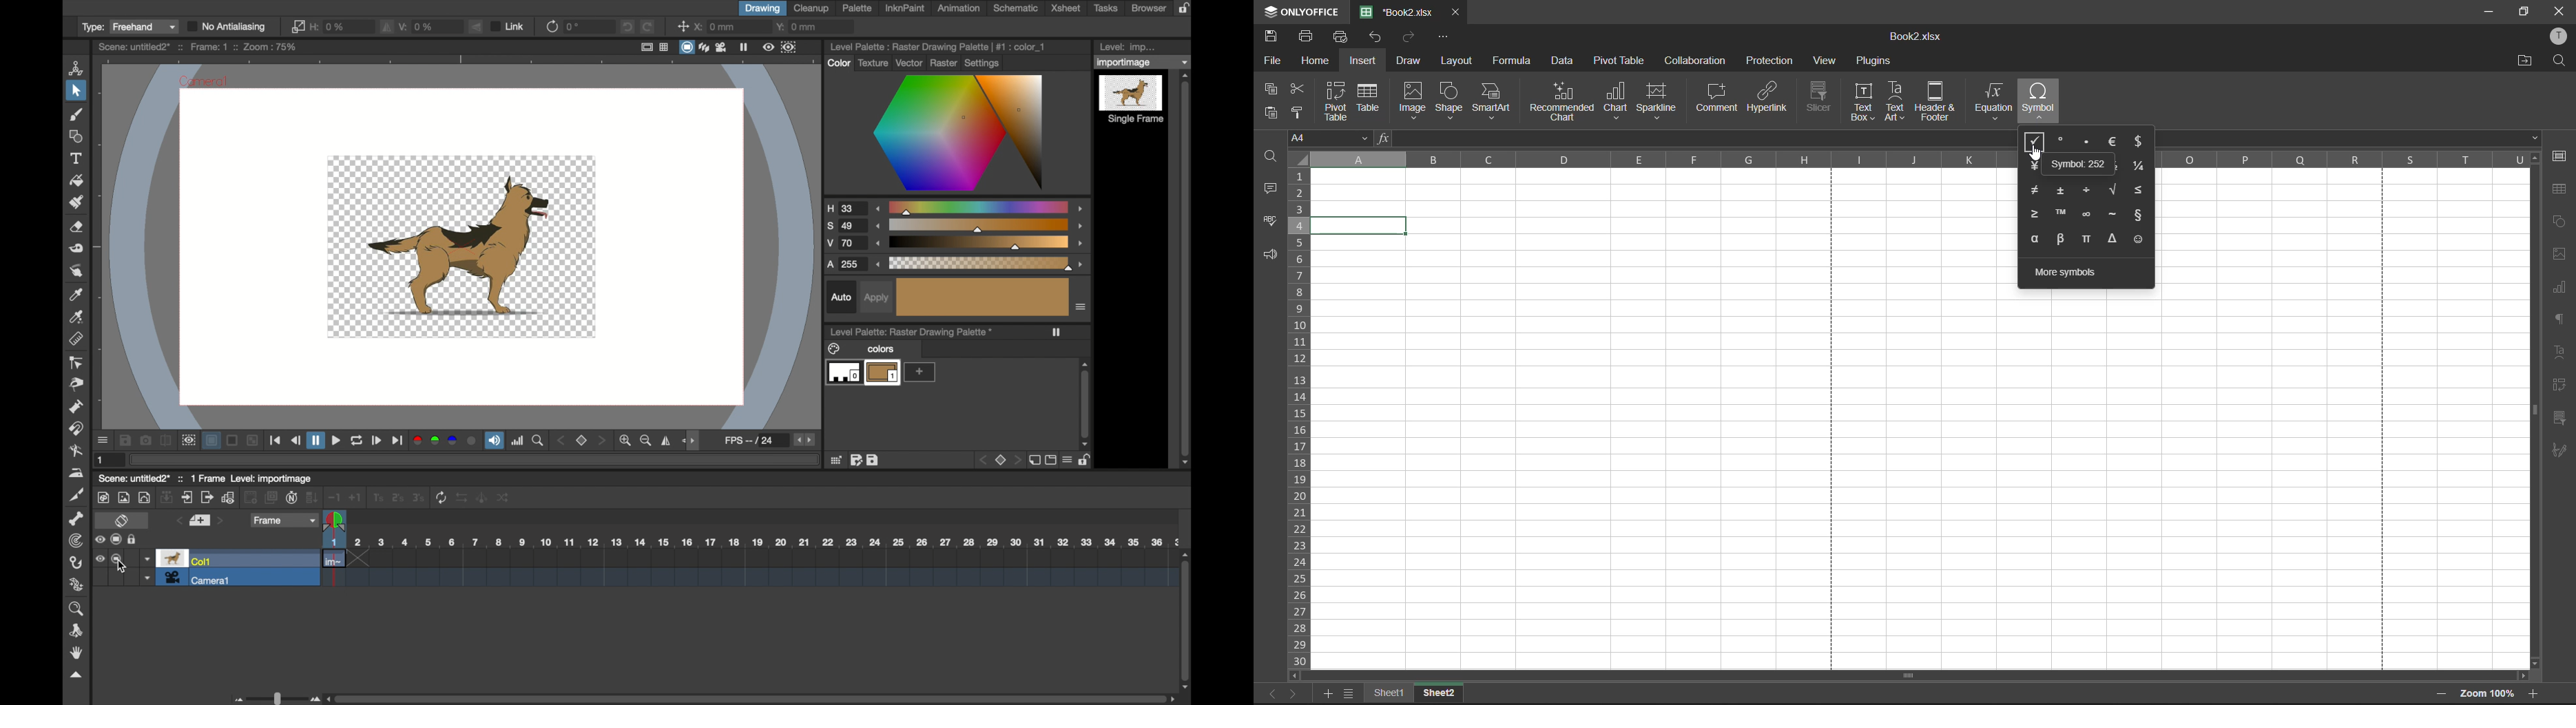  I want to click on zoom in, so click(2534, 691).